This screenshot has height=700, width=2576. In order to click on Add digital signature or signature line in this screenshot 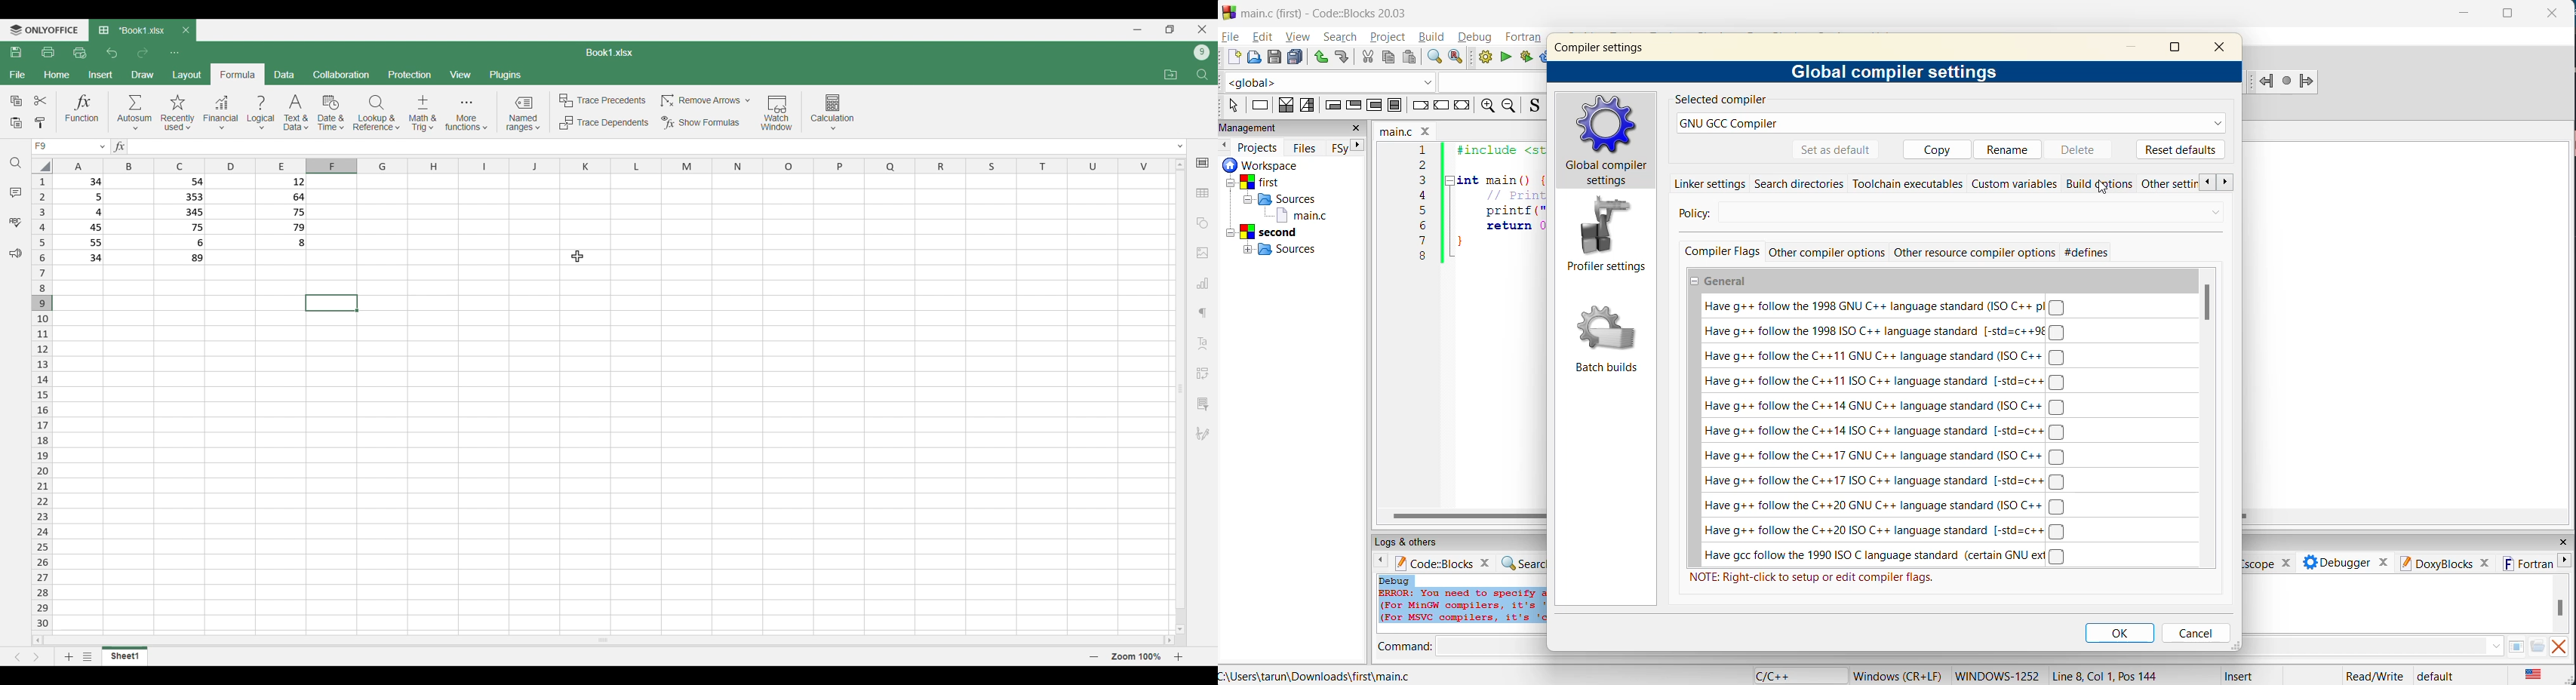, I will do `click(1203, 434)`.